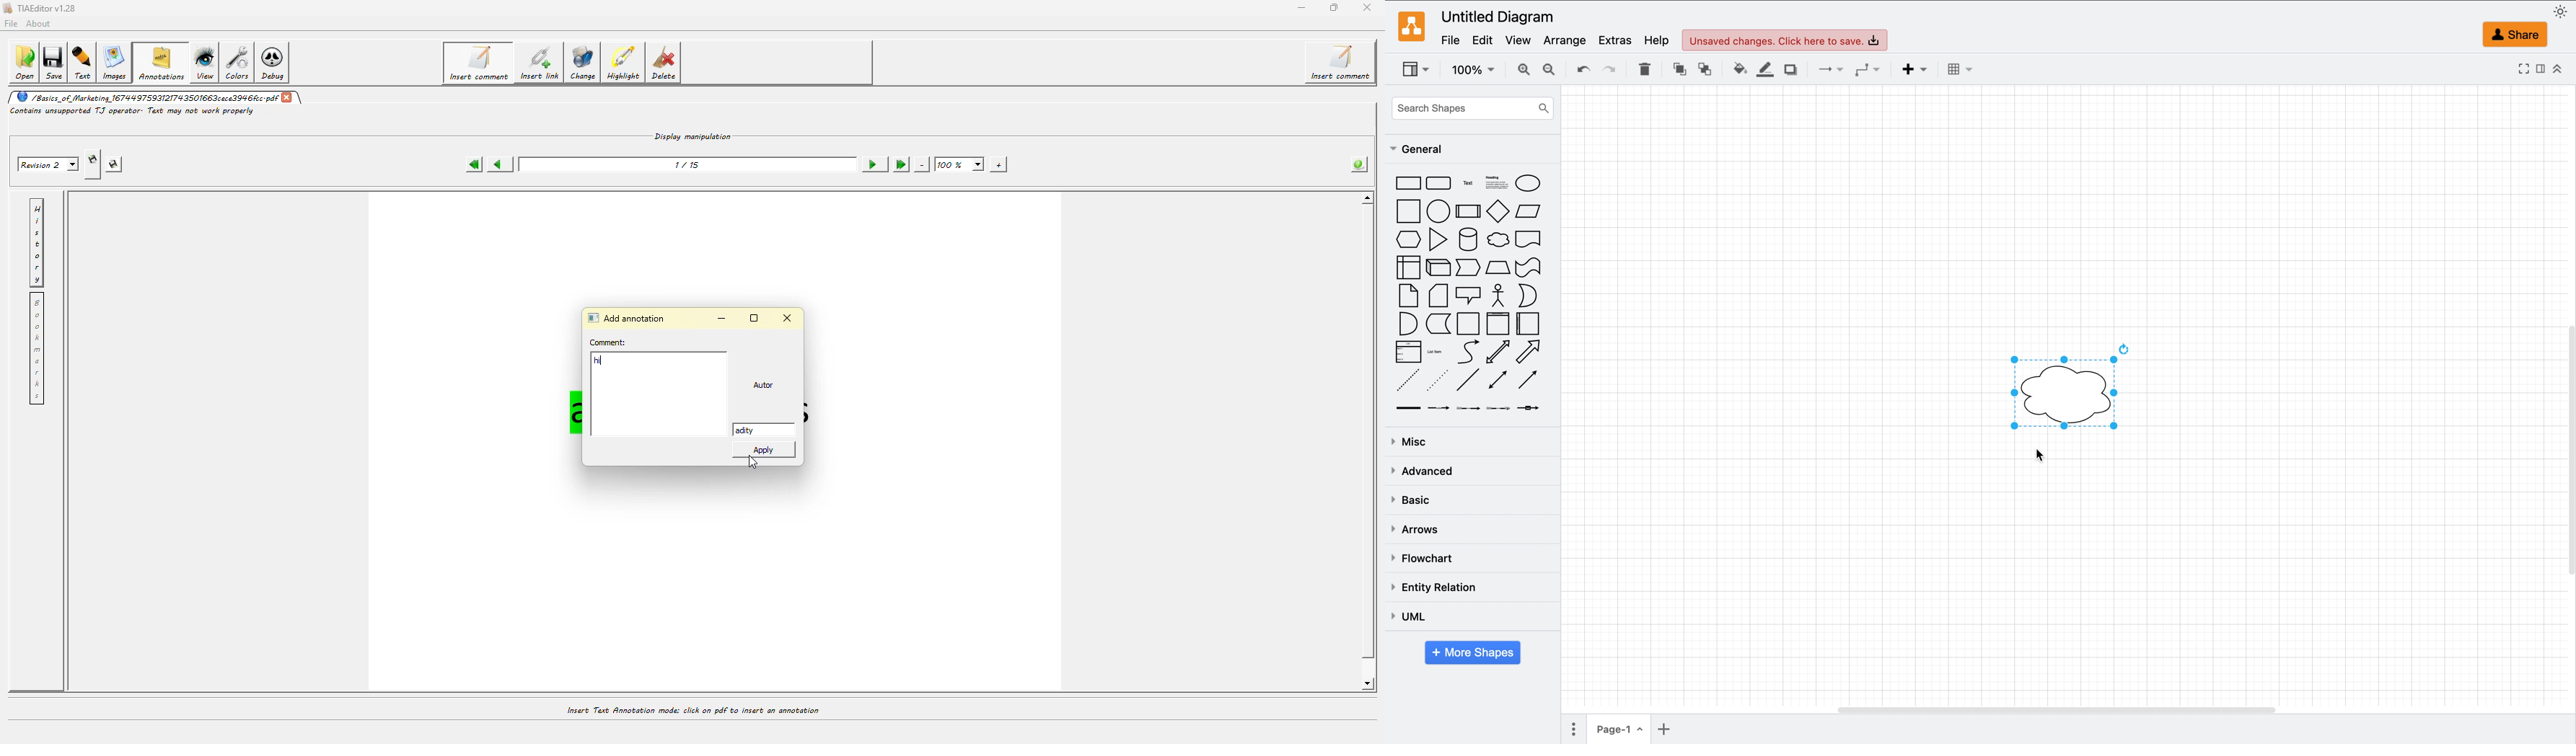 This screenshot has height=756, width=2576. I want to click on tape, so click(1528, 268).